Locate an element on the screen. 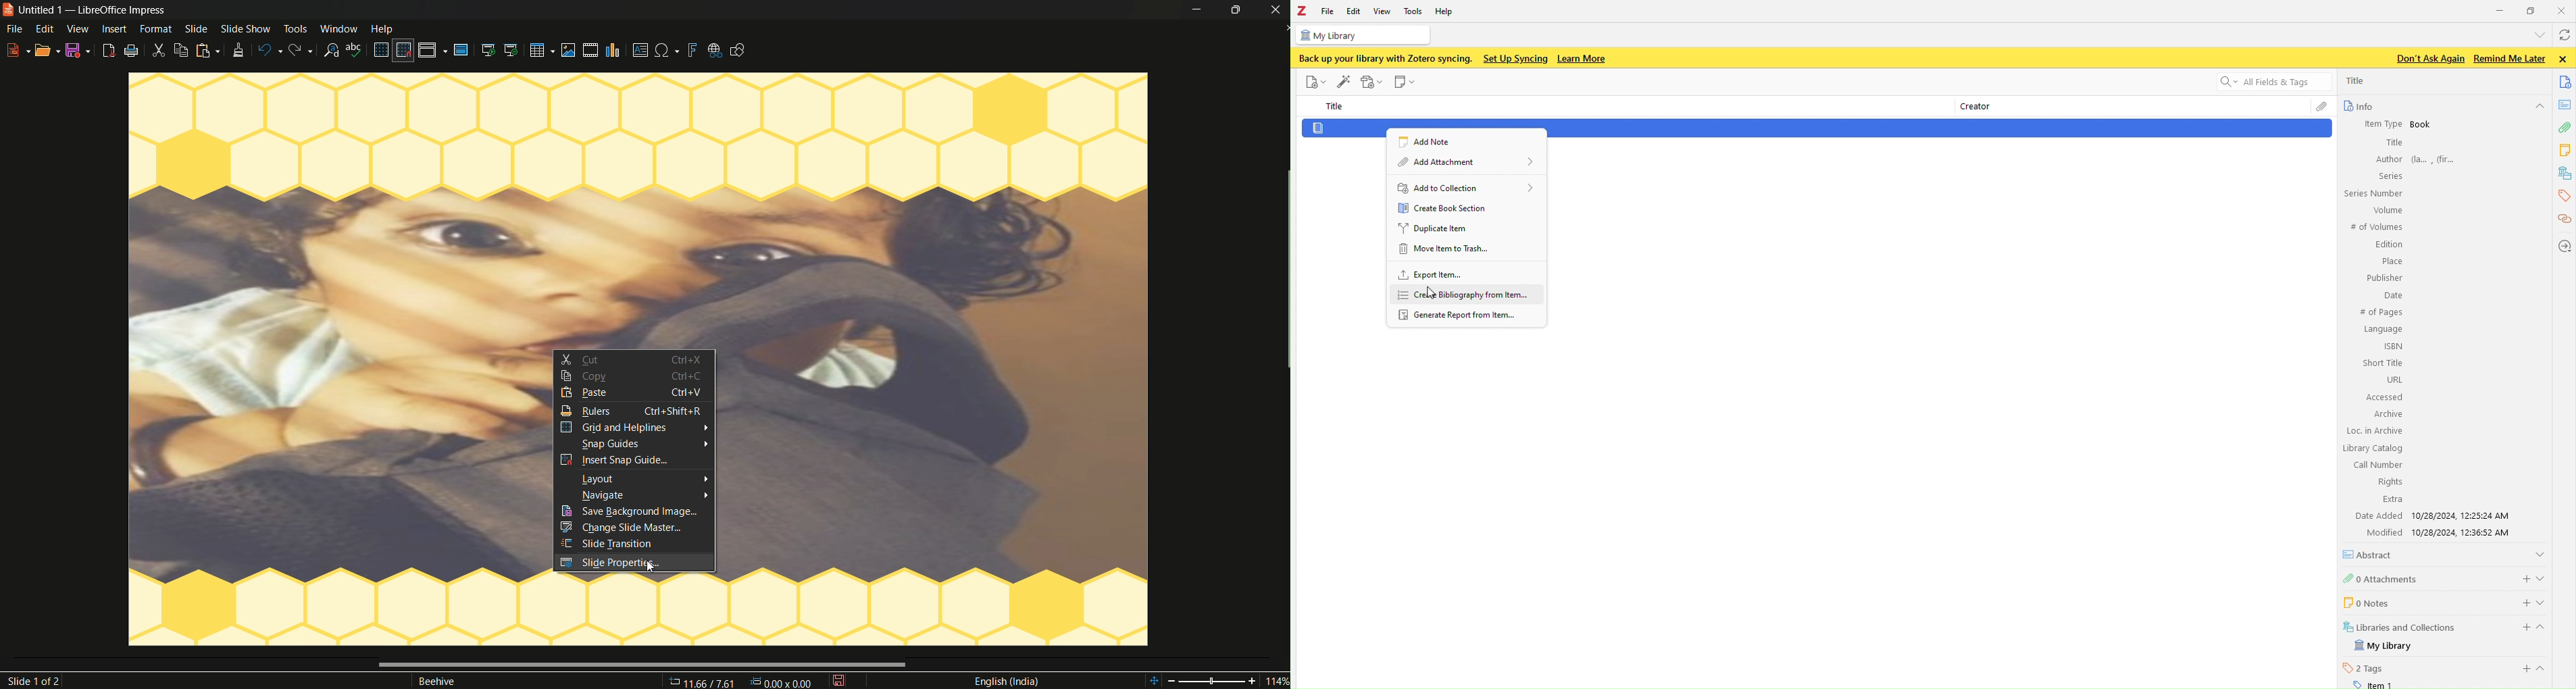 This screenshot has height=700, width=2576. documents is located at coordinates (2566, 81).